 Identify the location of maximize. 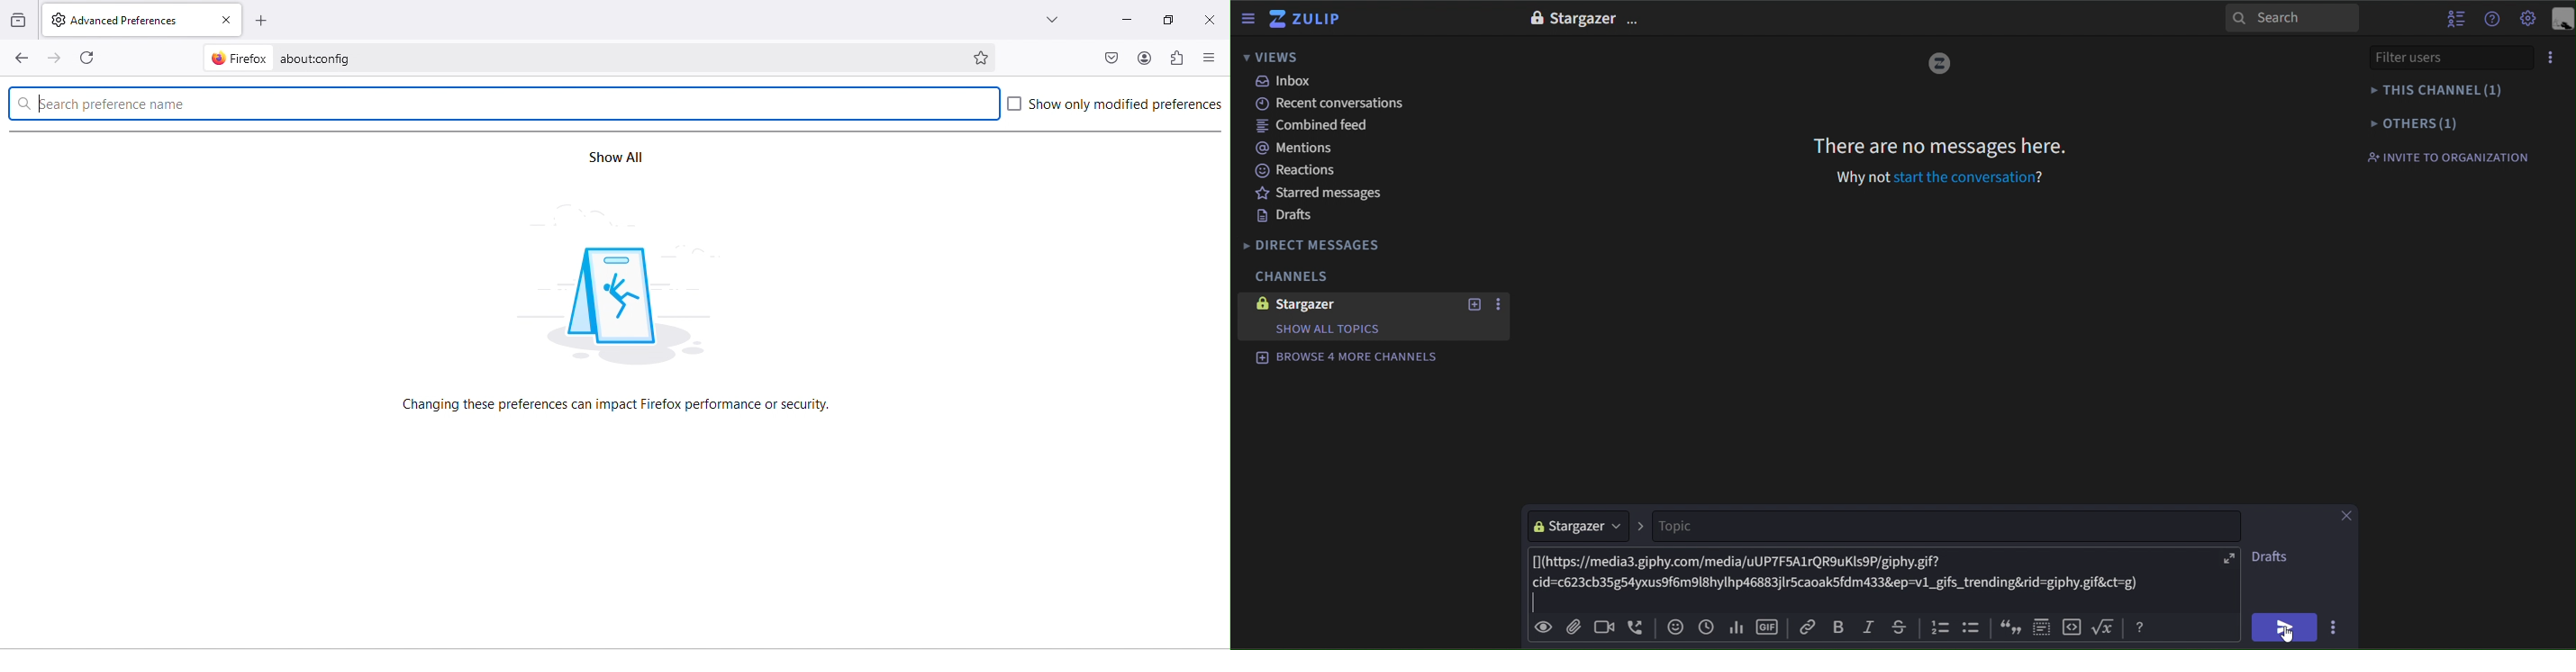
(1172, 20).